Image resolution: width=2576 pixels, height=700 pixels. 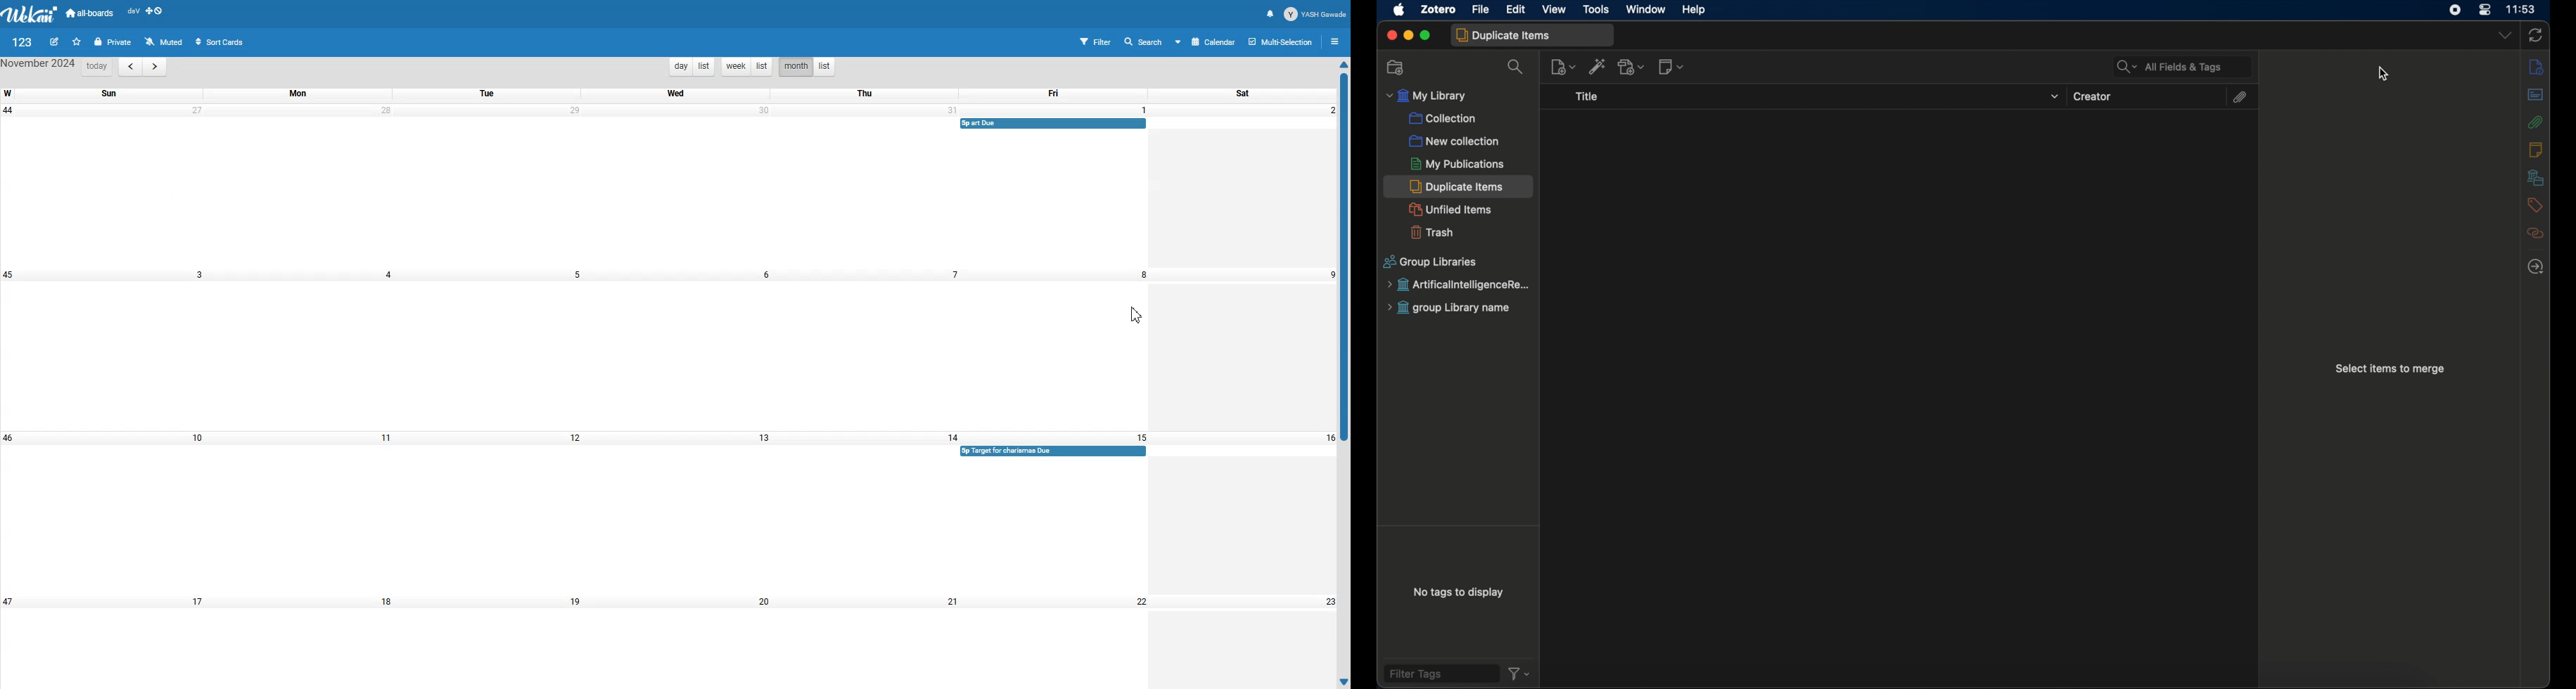 I want to click on maximize, so click(x=1427, y=36).